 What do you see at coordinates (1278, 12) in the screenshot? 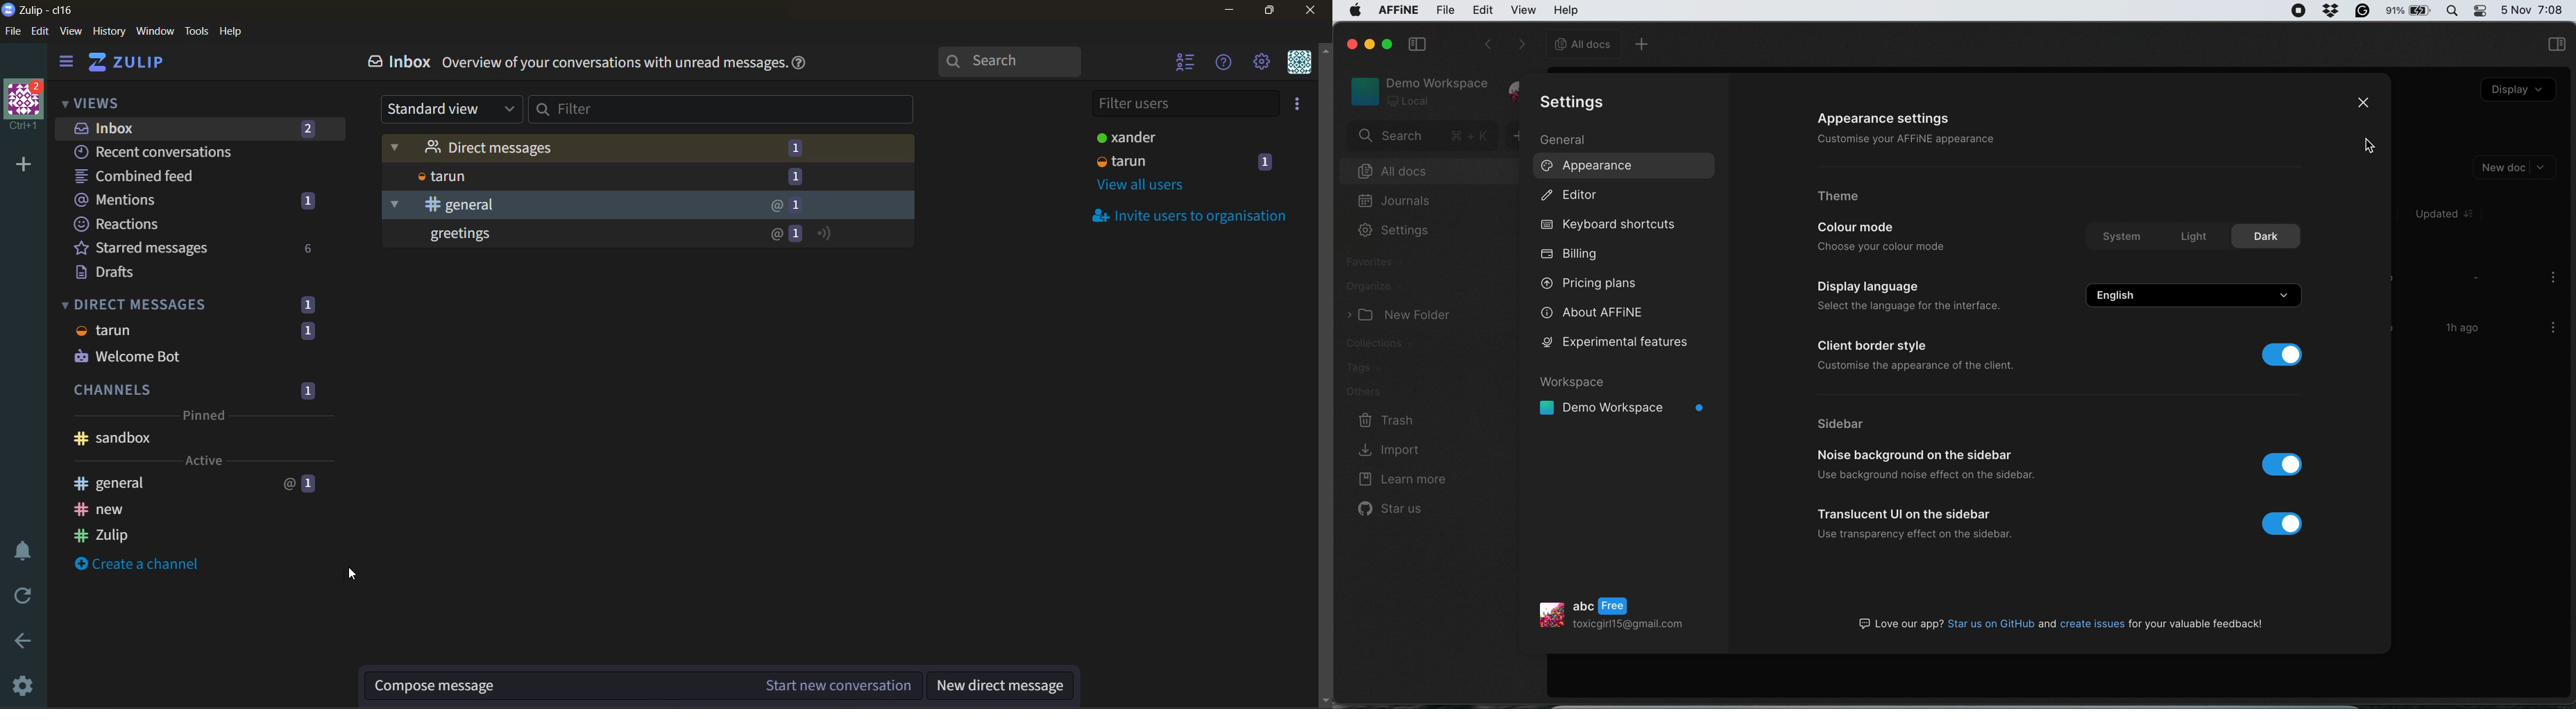
I see `maximize` at bounding box center [1278, 12].